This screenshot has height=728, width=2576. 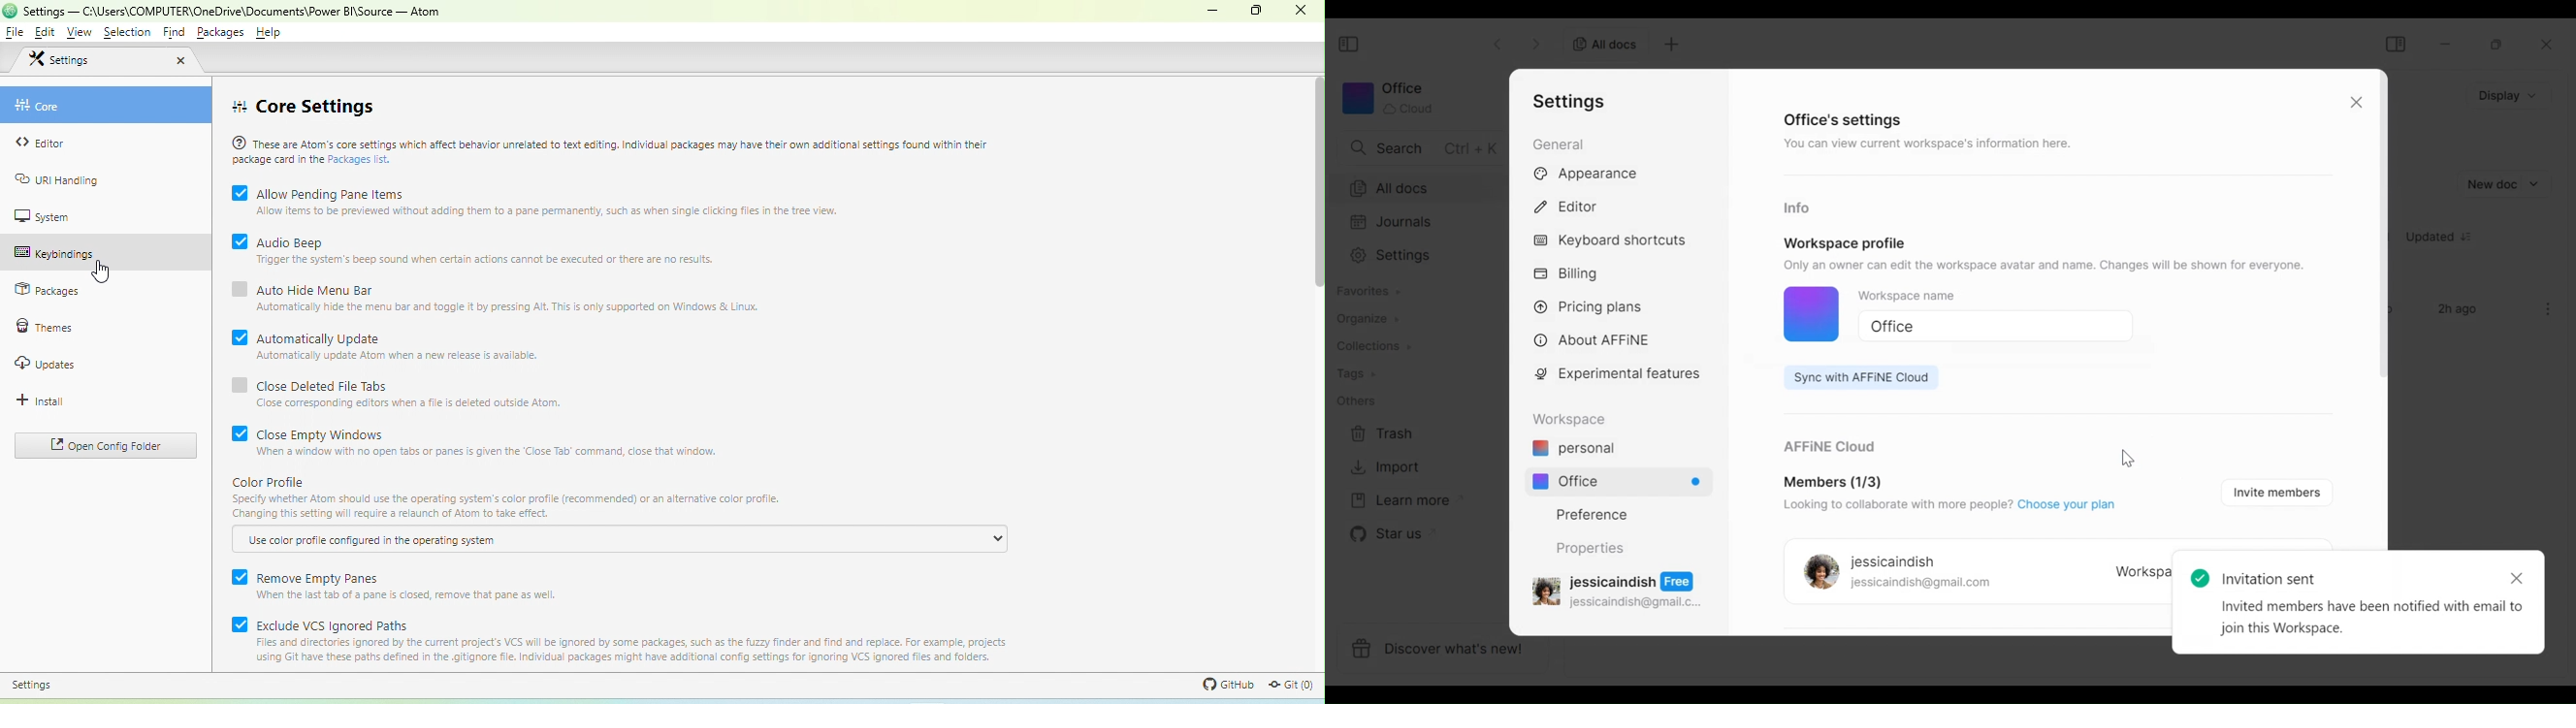 What do you see at coordinates (321, 623) in the screenshot?
I see `exclude vcs ignored paths` at bounding box center [321, 623].